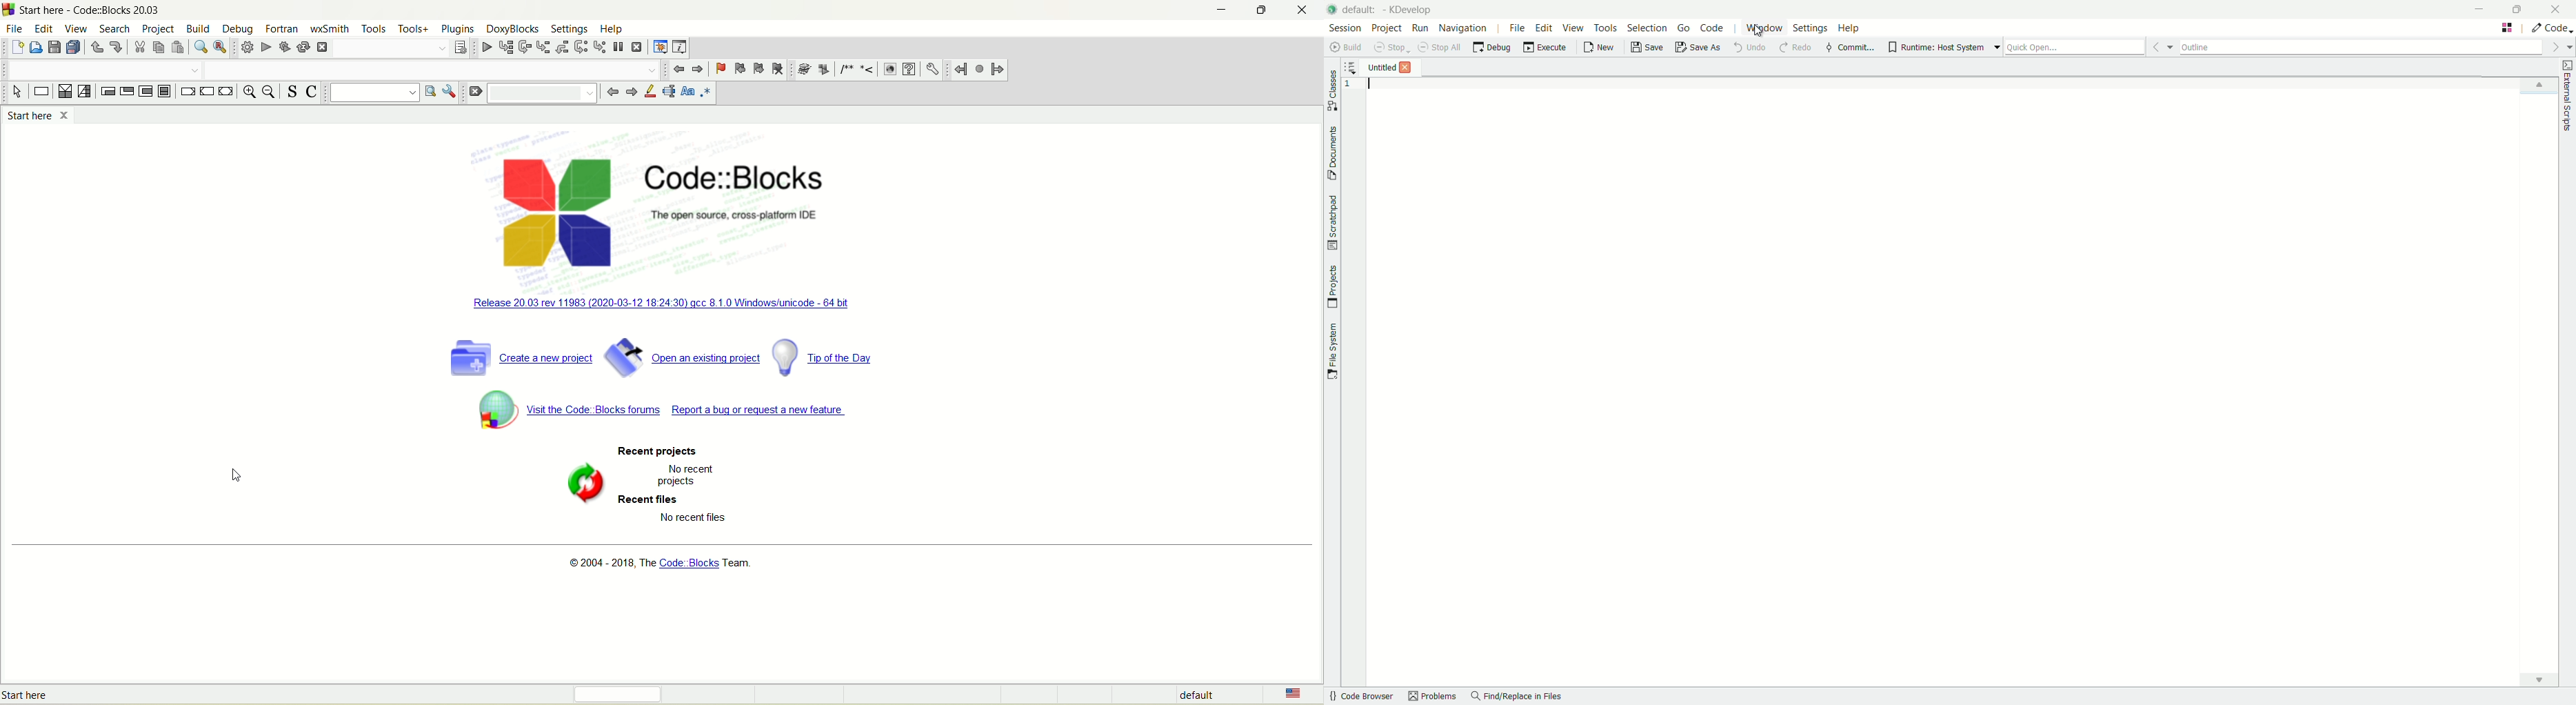 This screenshot has height=728, width=2576. I want to click on recent files, so click(652, 502).